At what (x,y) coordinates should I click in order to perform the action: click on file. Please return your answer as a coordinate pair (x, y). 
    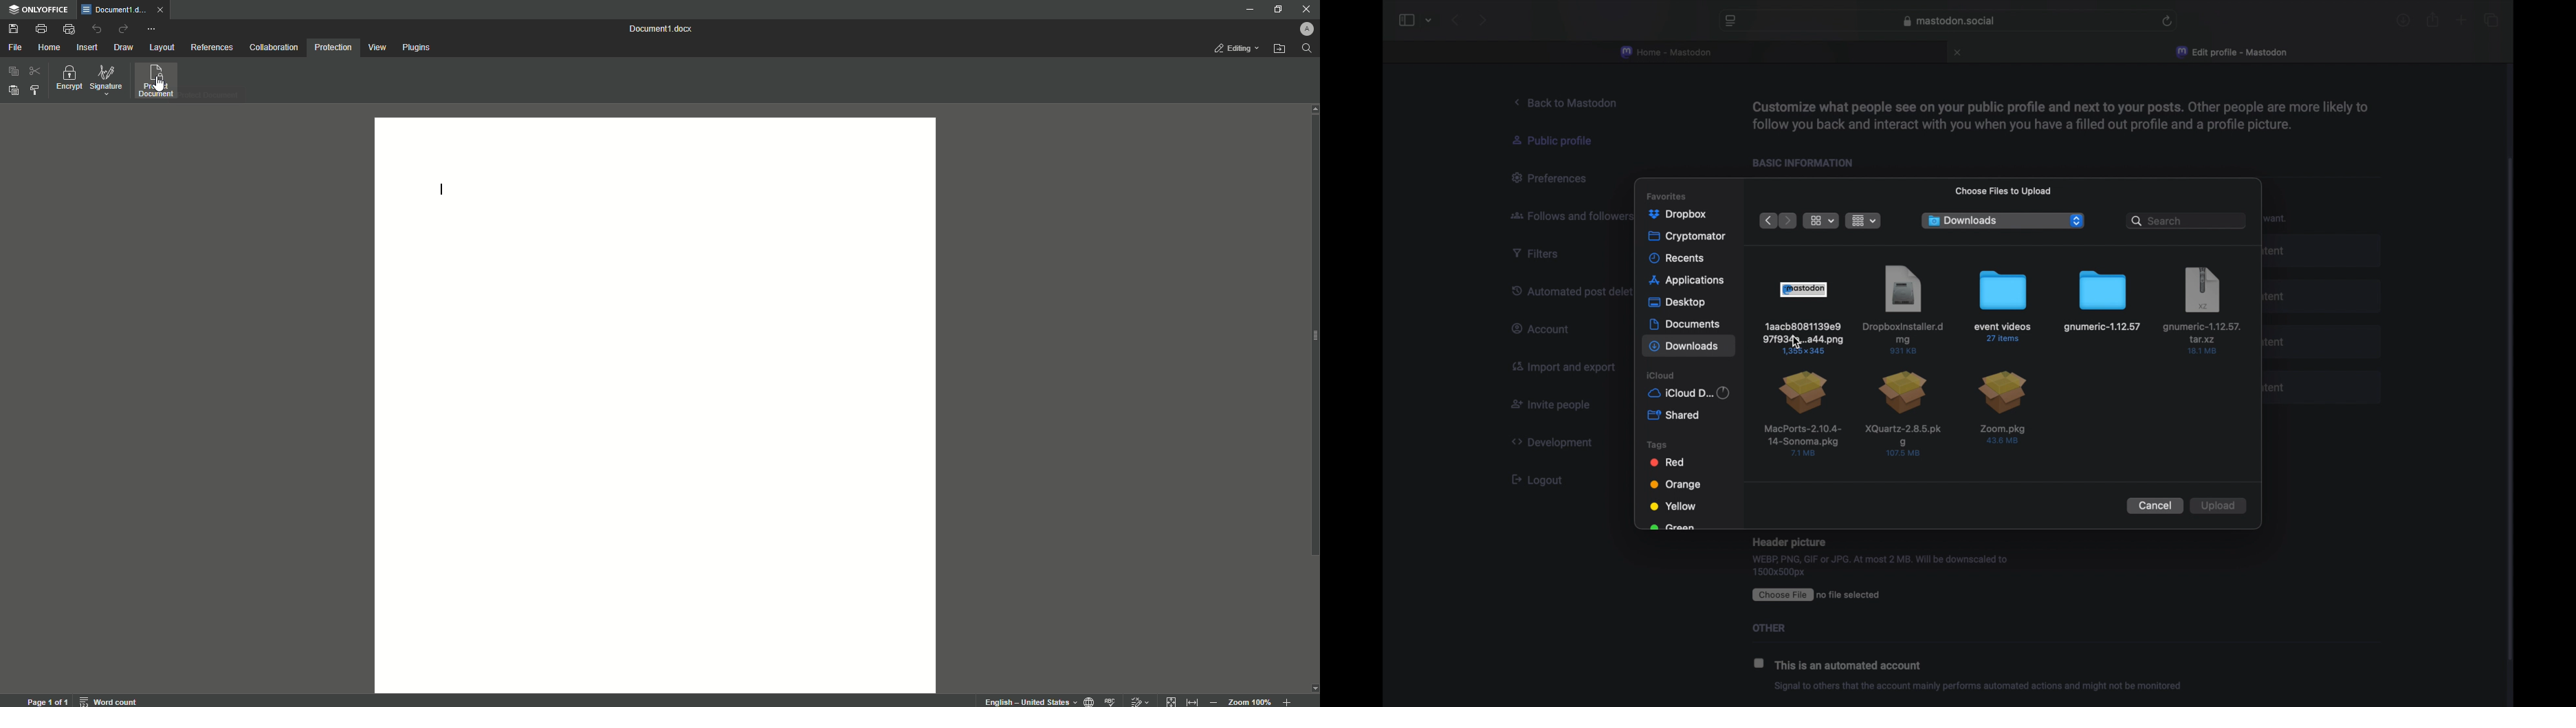
    Looking at the image, I should click on (2203, 311).